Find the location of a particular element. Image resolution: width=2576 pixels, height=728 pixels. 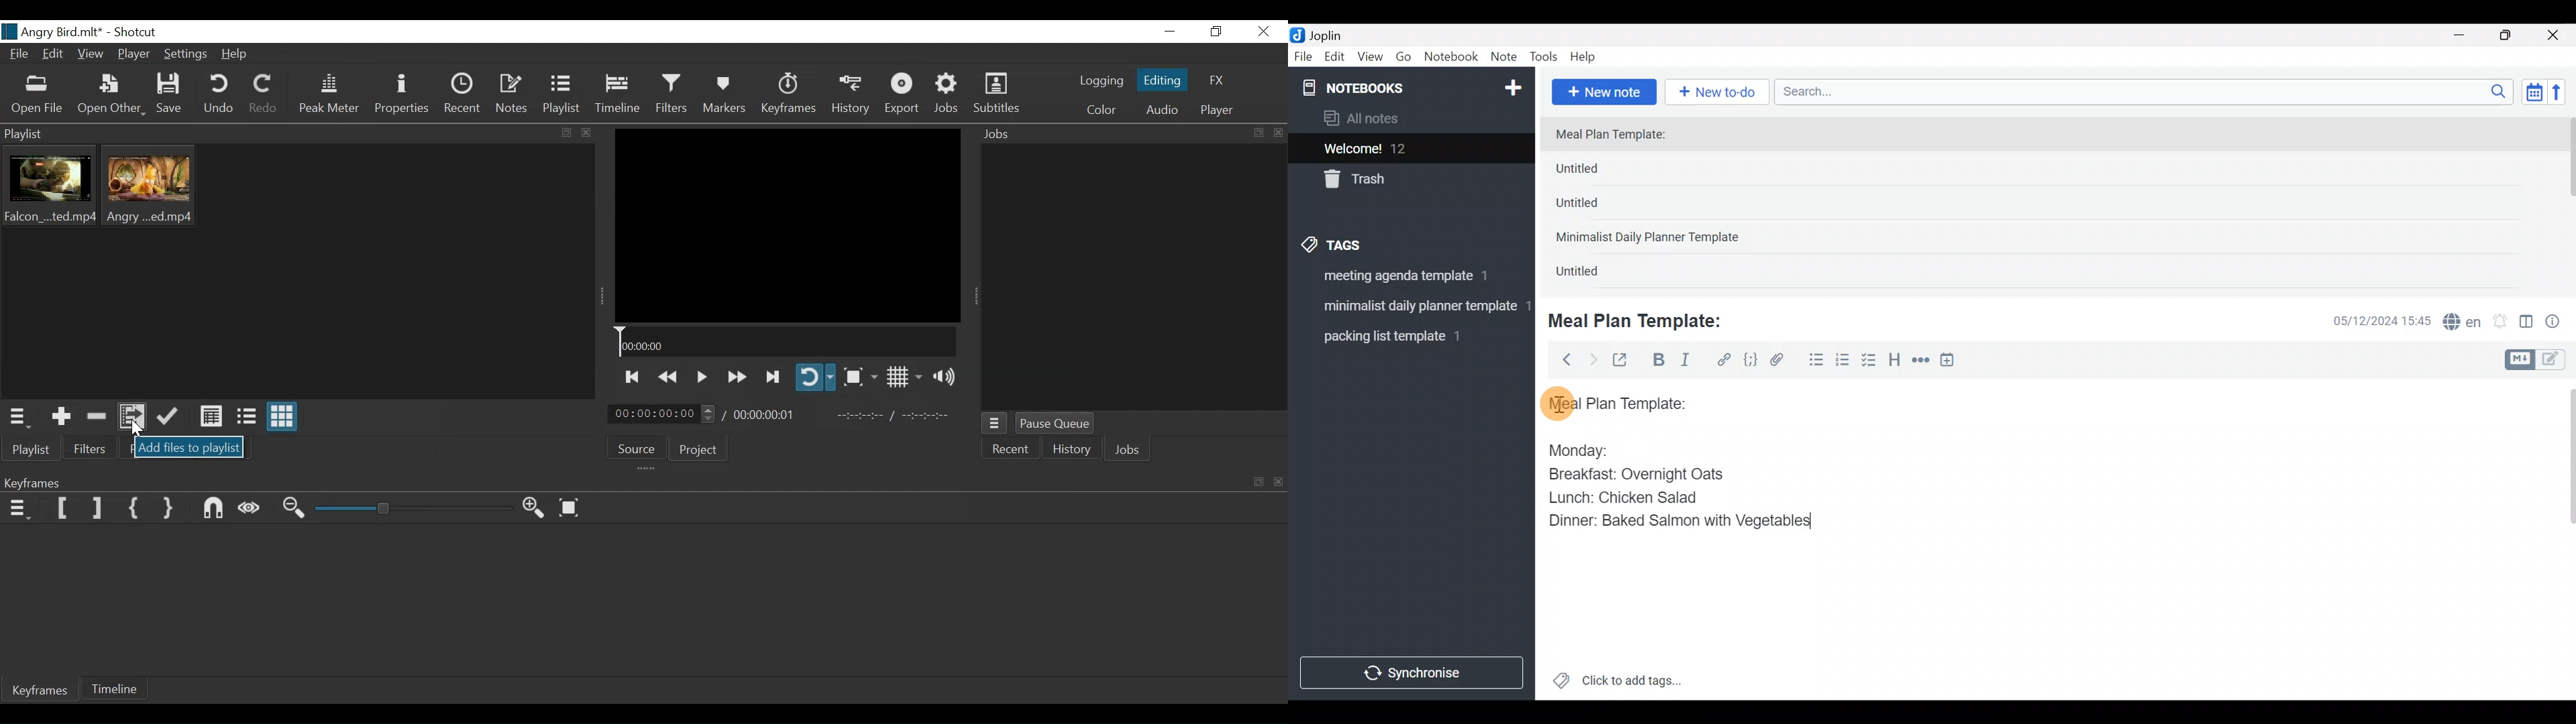

FX is located at coordinates (1221, 79).